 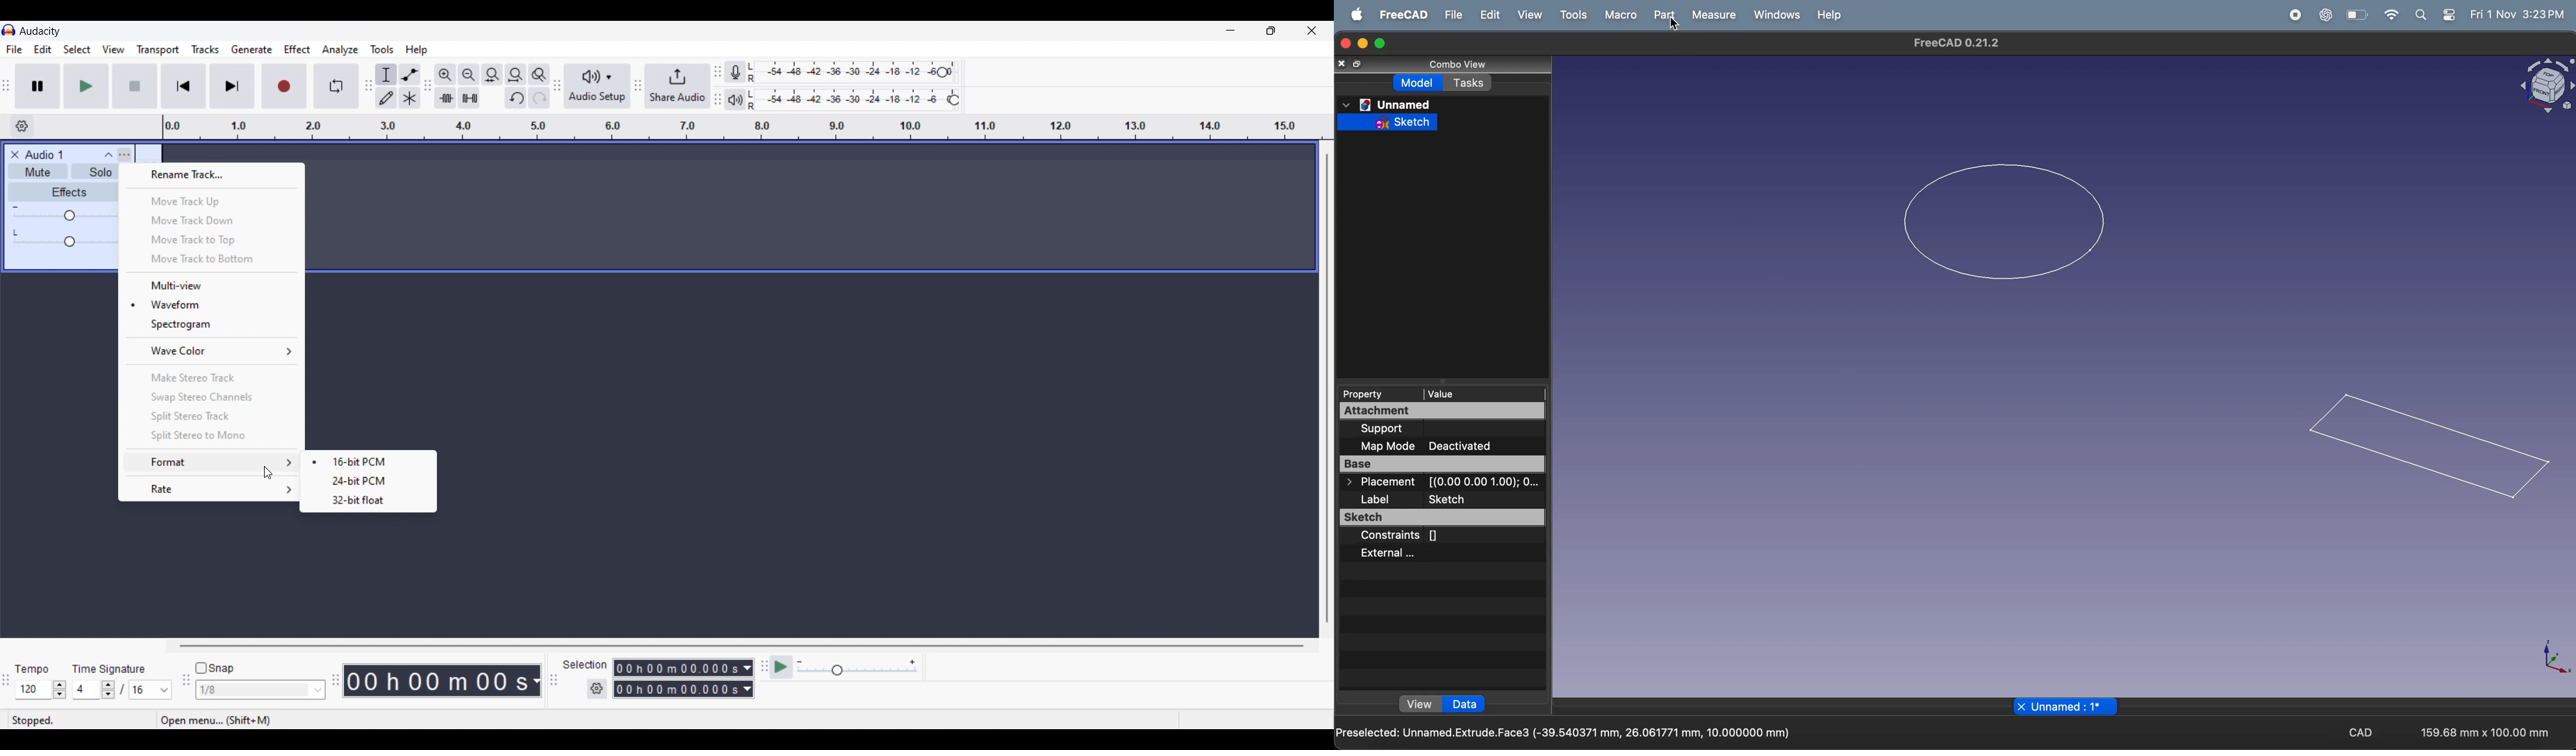 I want to click on View, so click(x=1529, y=14).